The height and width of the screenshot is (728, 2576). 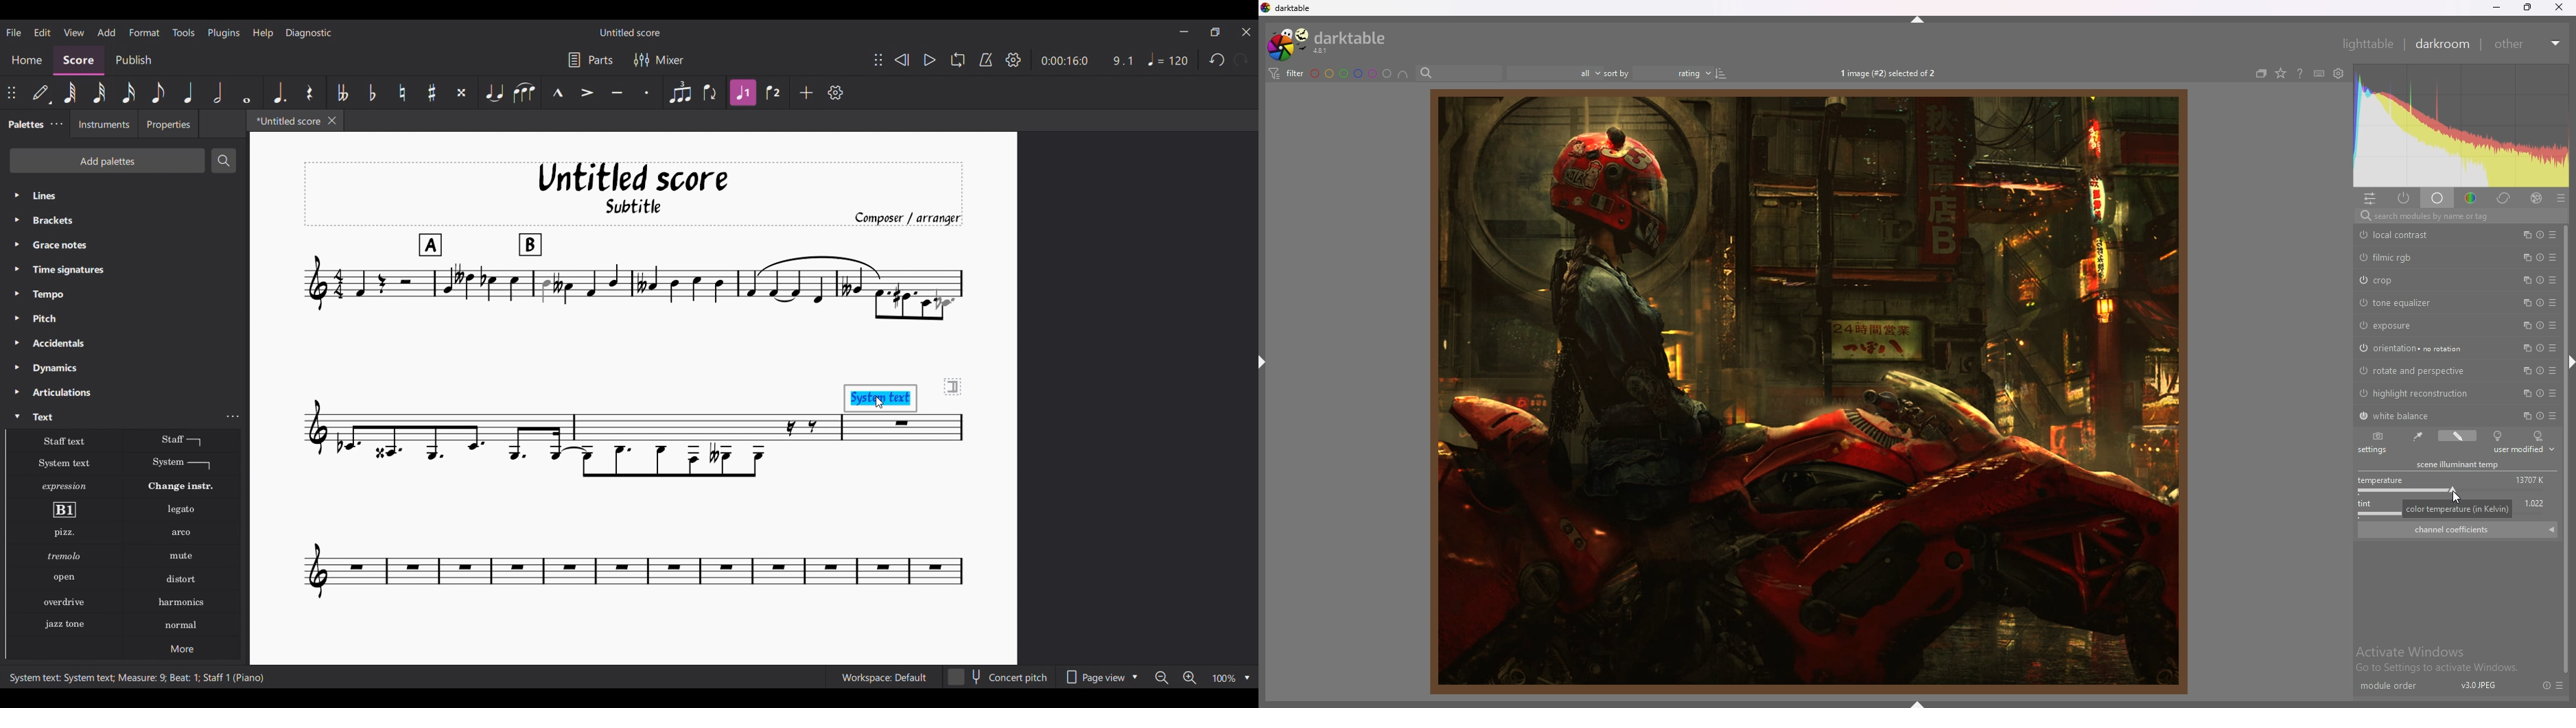 What do you see at coordinates (129, 92) in the screenshot?
I see `16th note` at bounding box center [129, 92].